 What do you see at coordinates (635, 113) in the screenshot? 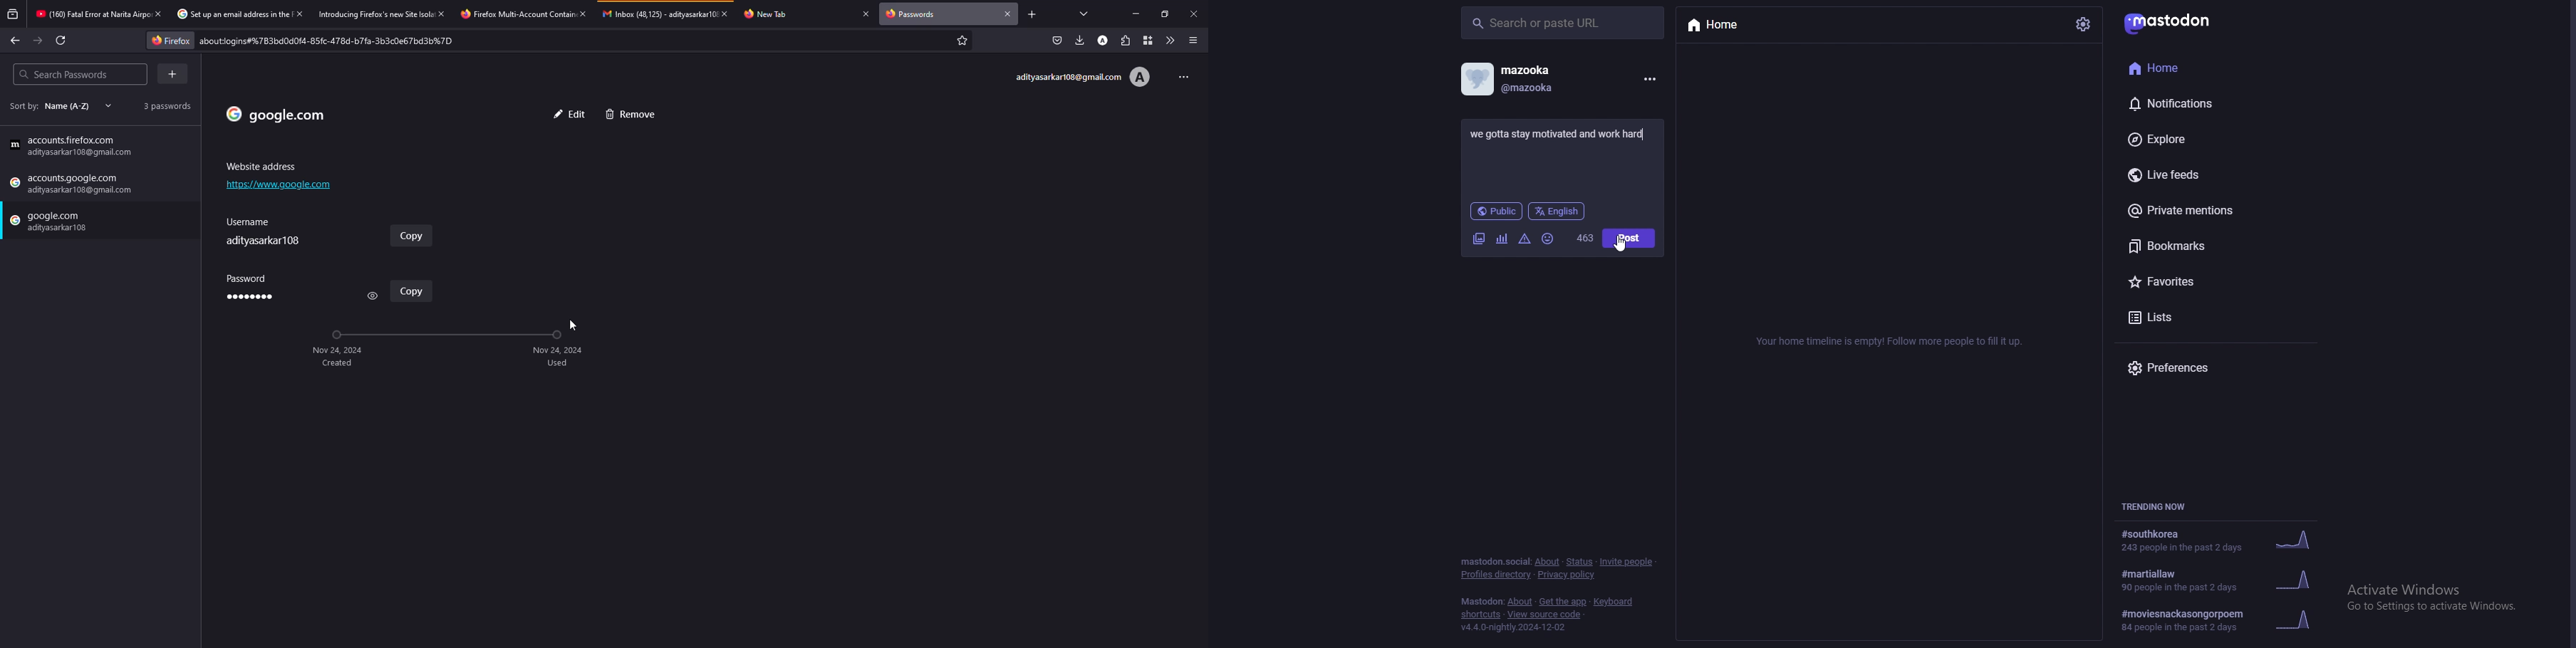
I see `cancel` at bounding box center [635, 113].